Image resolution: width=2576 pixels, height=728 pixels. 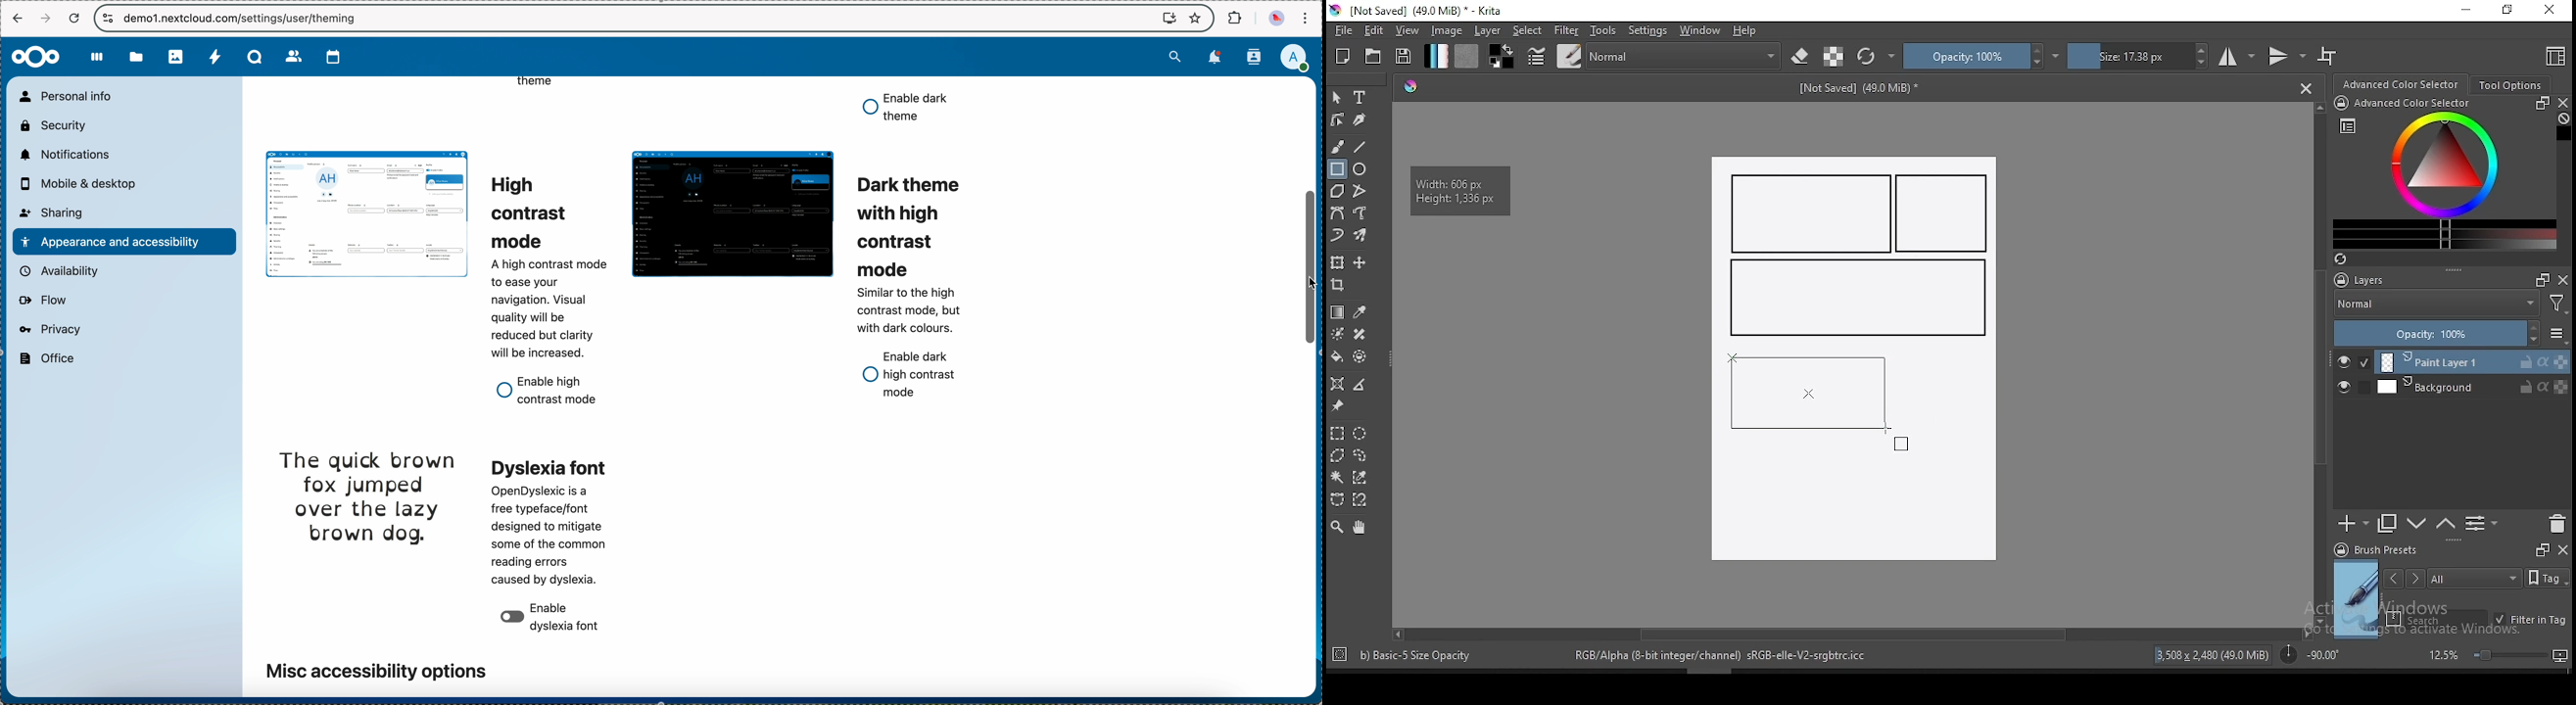 What do you see at coordinates (1336, 214) in the screenshot?
I see `bezier curve tool` at bounding box center [1336, 214].